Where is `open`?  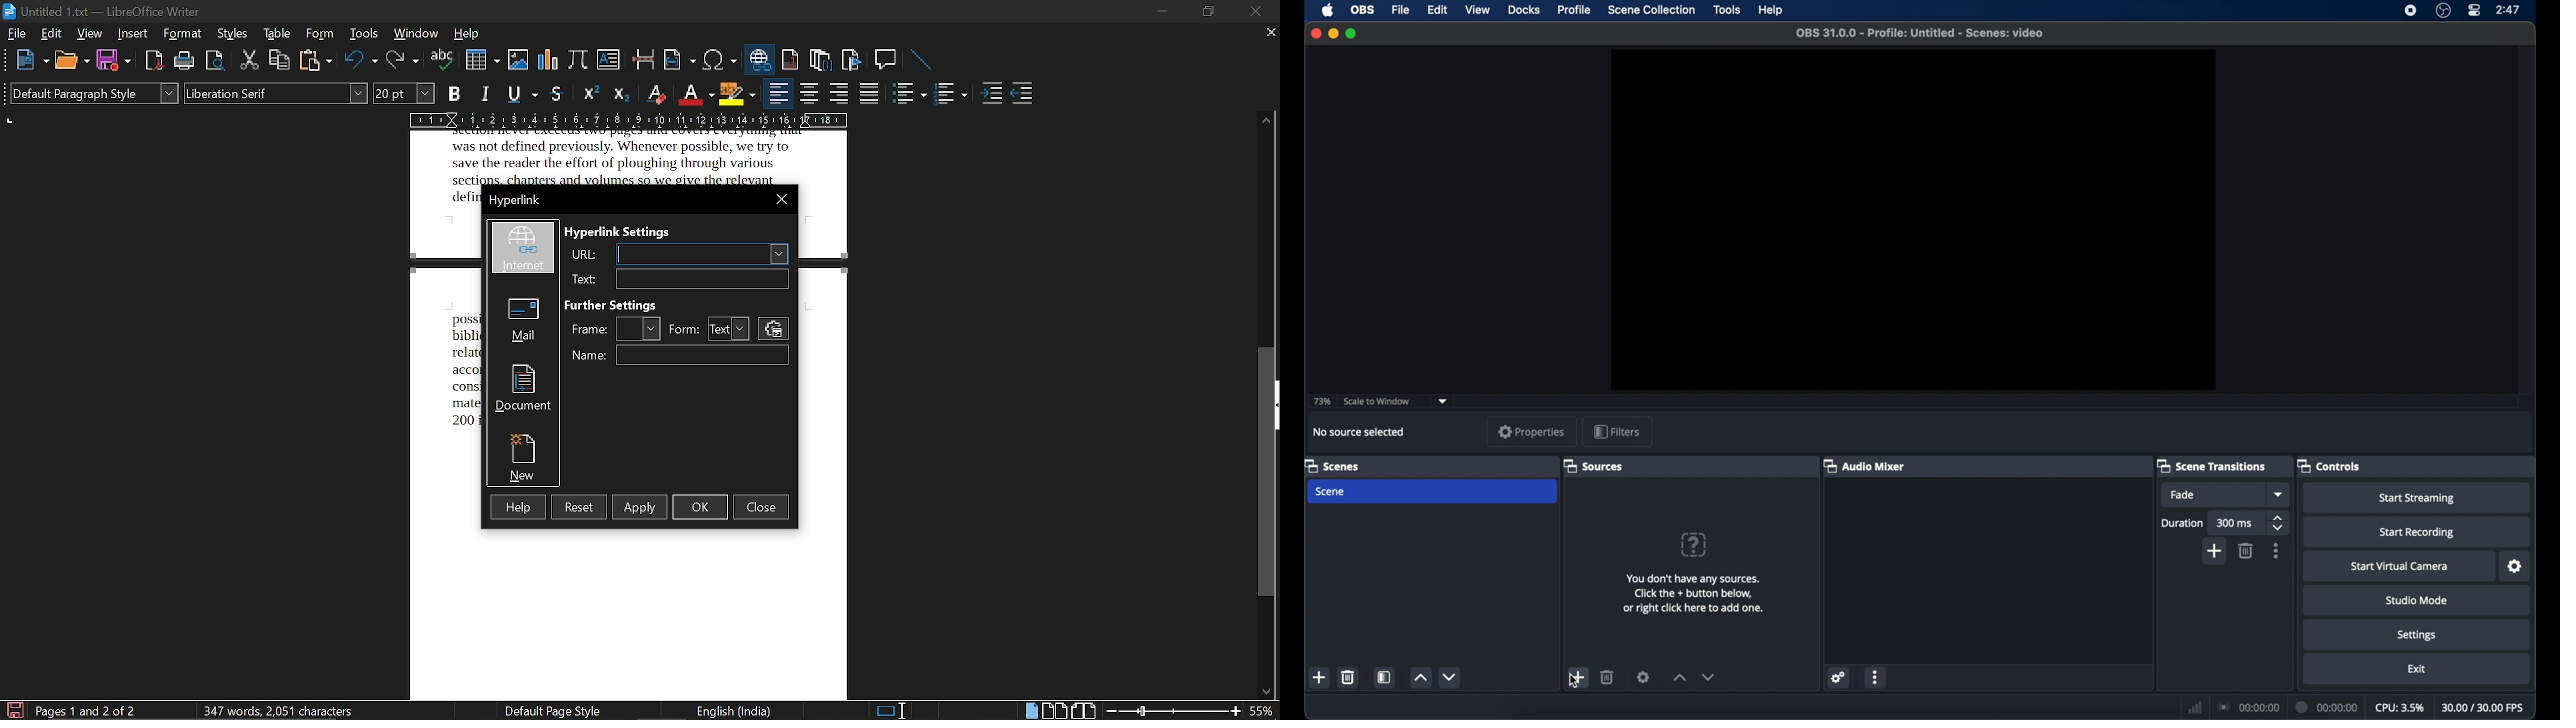 open is located at coordinates (71, 61).